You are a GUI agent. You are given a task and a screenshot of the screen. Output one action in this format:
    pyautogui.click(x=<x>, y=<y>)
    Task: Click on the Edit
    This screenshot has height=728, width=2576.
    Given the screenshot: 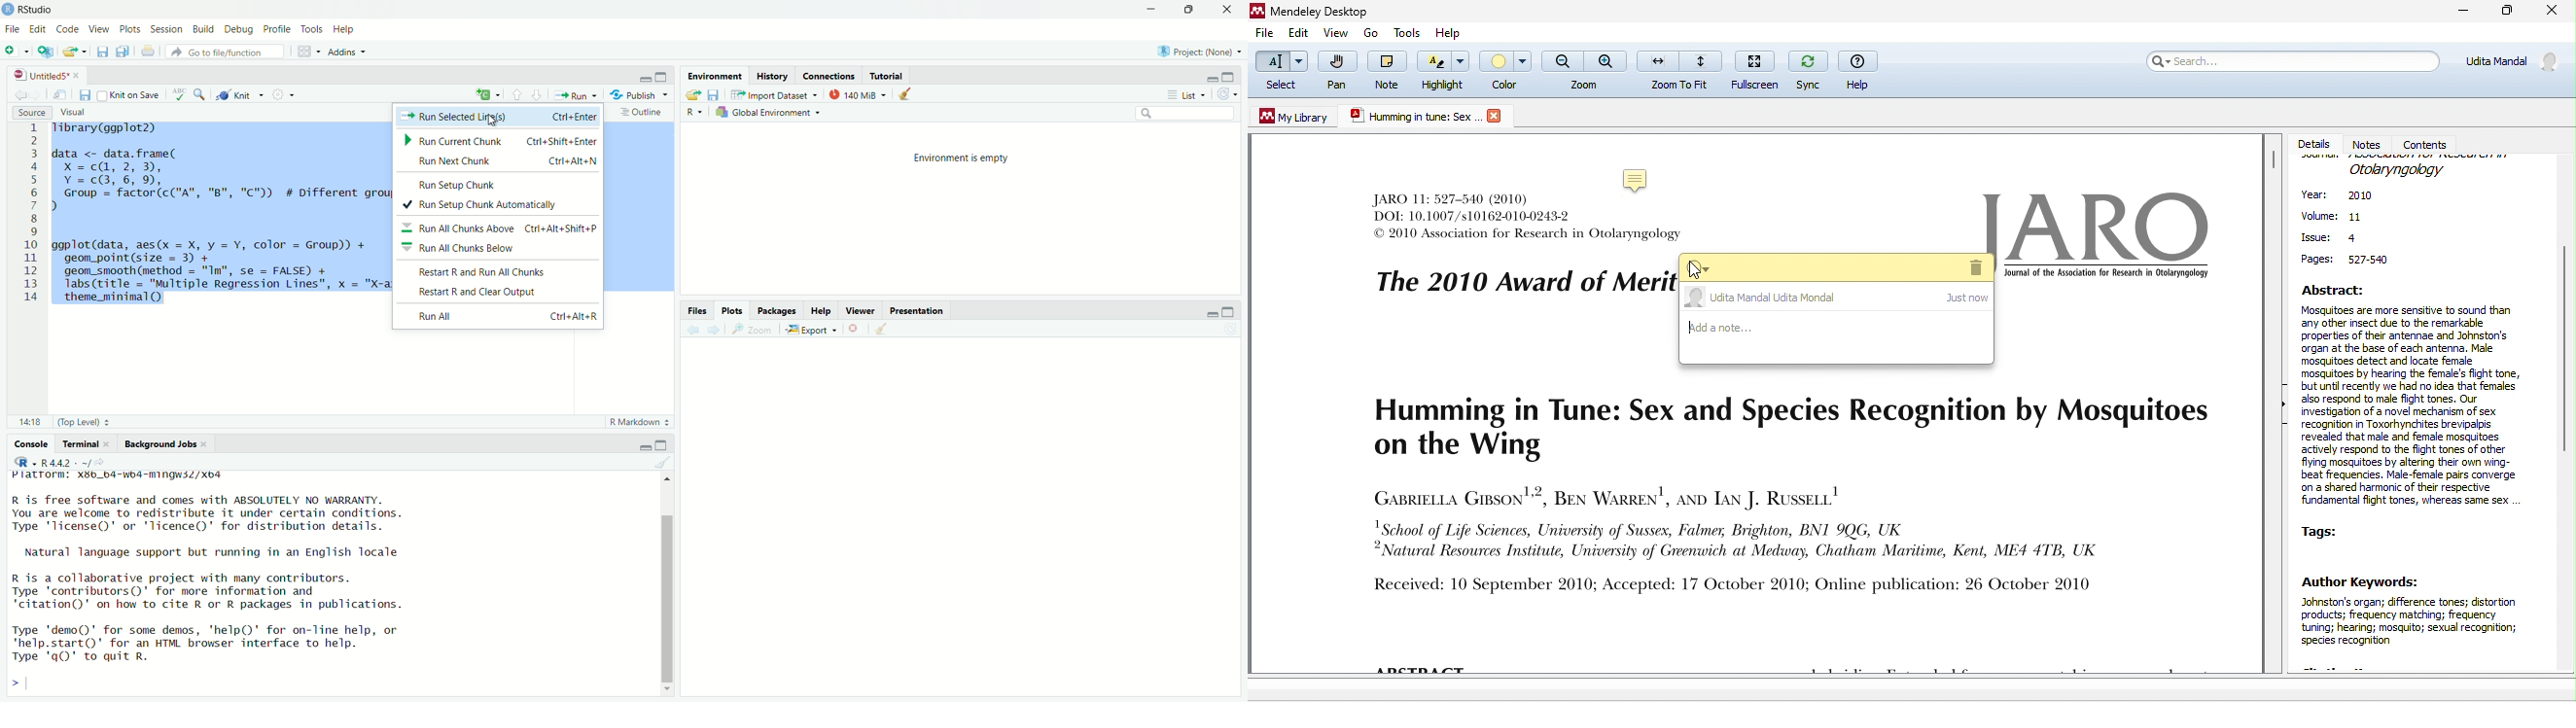 What is the action you would take?
    pyautogui.click(x=39, y=30)
    